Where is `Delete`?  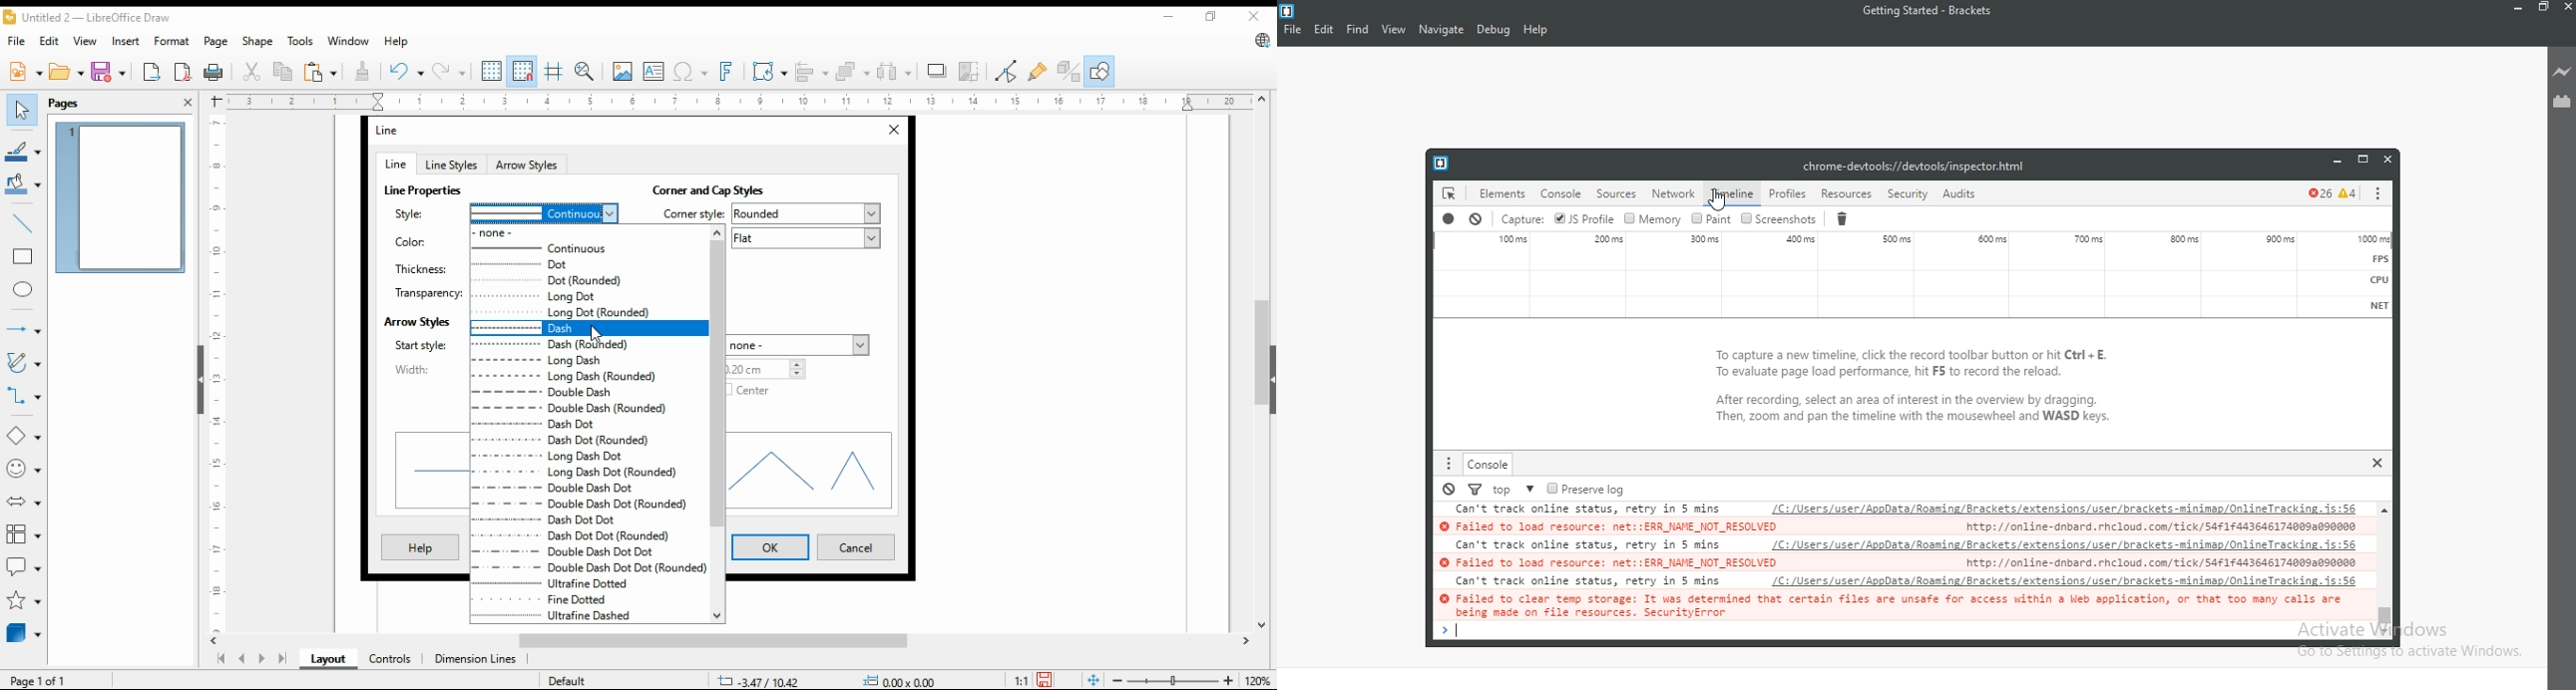
Delete is located at coordinates (1844, 219).